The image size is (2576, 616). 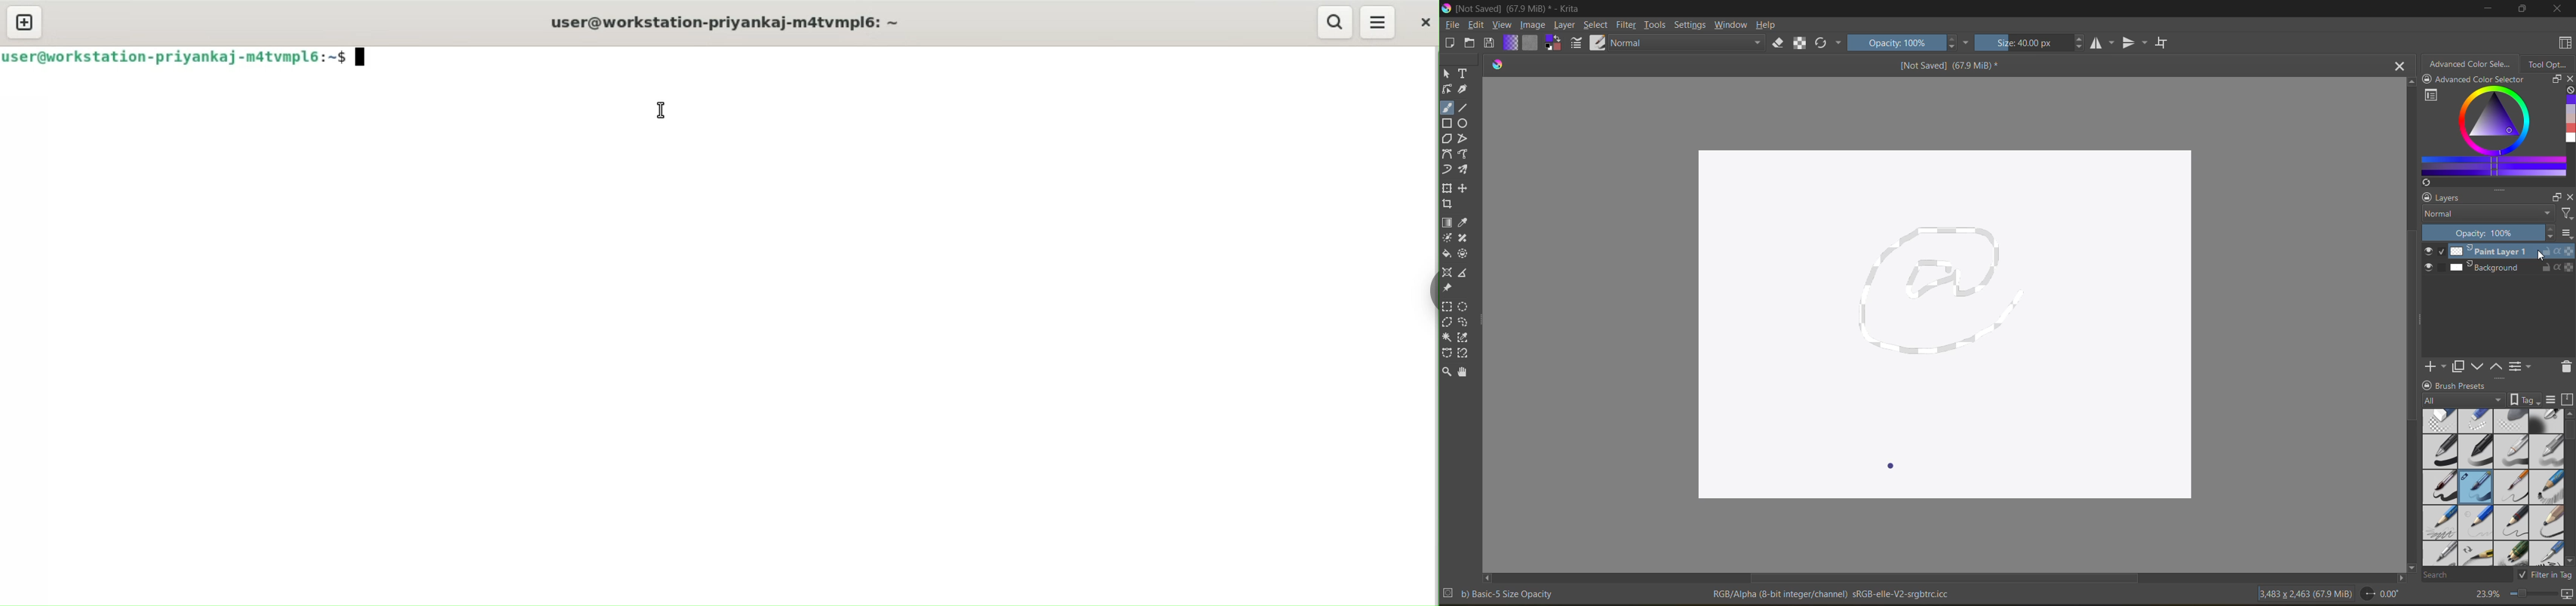 What do you see at coordinates (1521, 8) in the screenshot?
I see `app name` at bounding box center [1521, 8].